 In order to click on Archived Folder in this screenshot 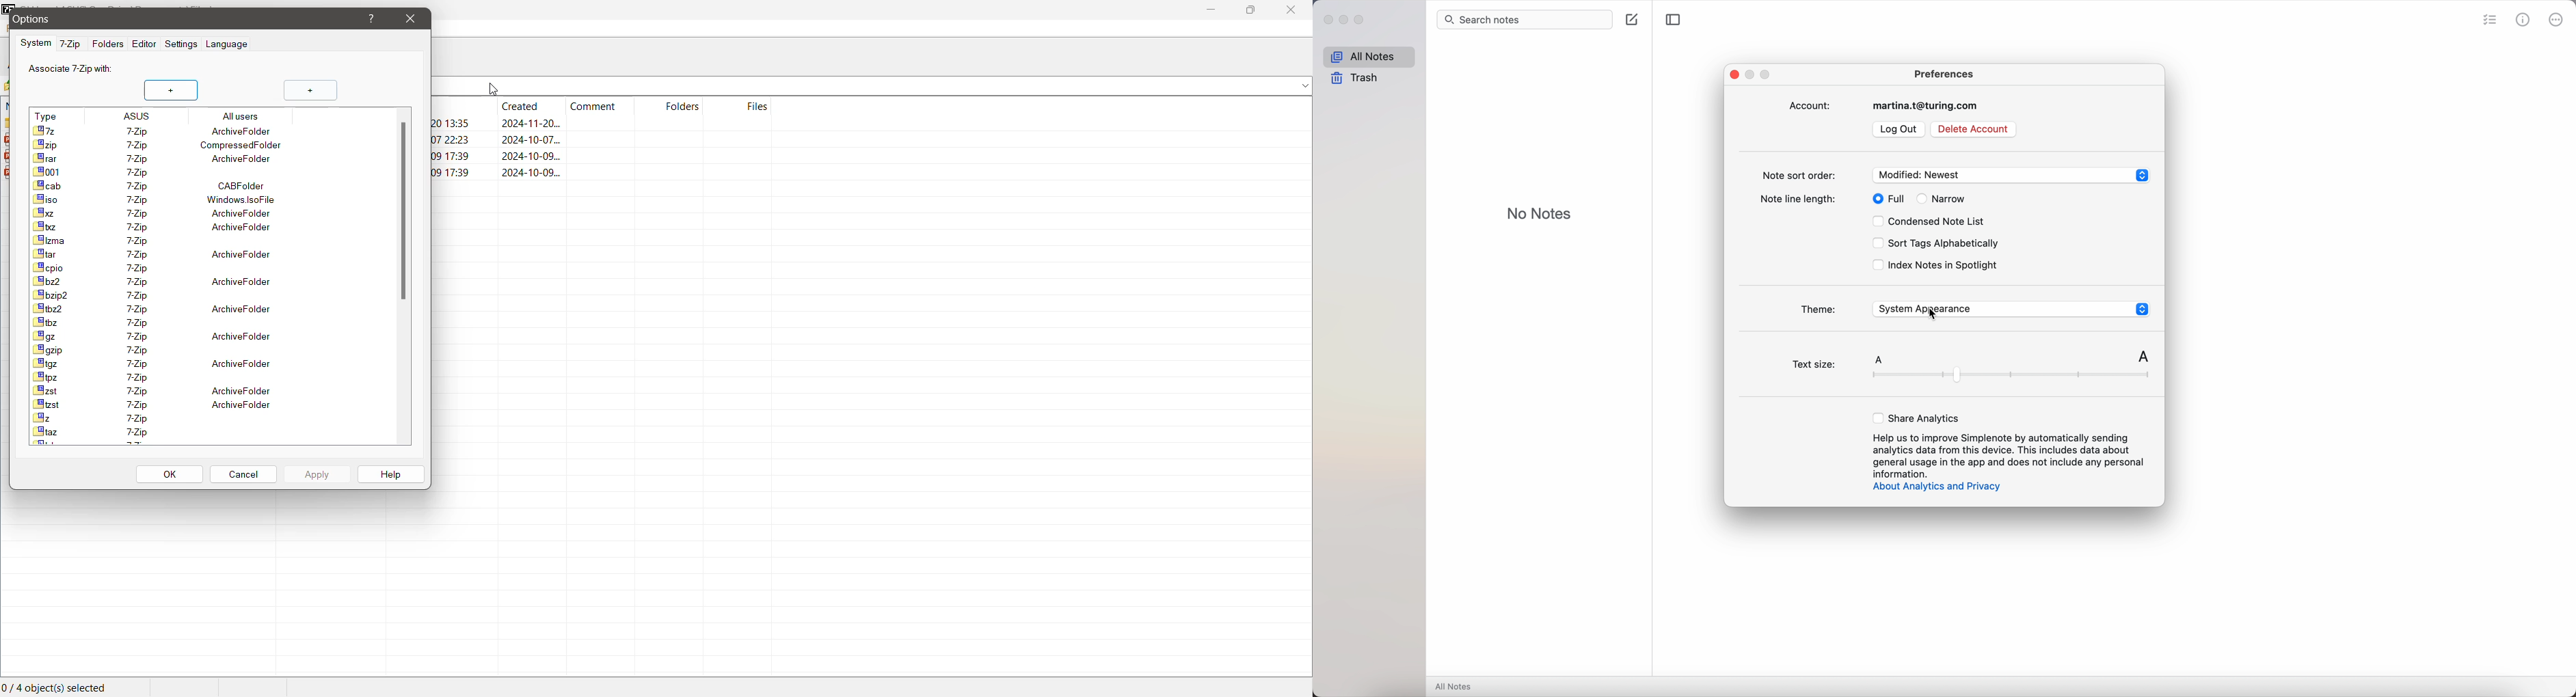, I will do `click(161, 309)`.